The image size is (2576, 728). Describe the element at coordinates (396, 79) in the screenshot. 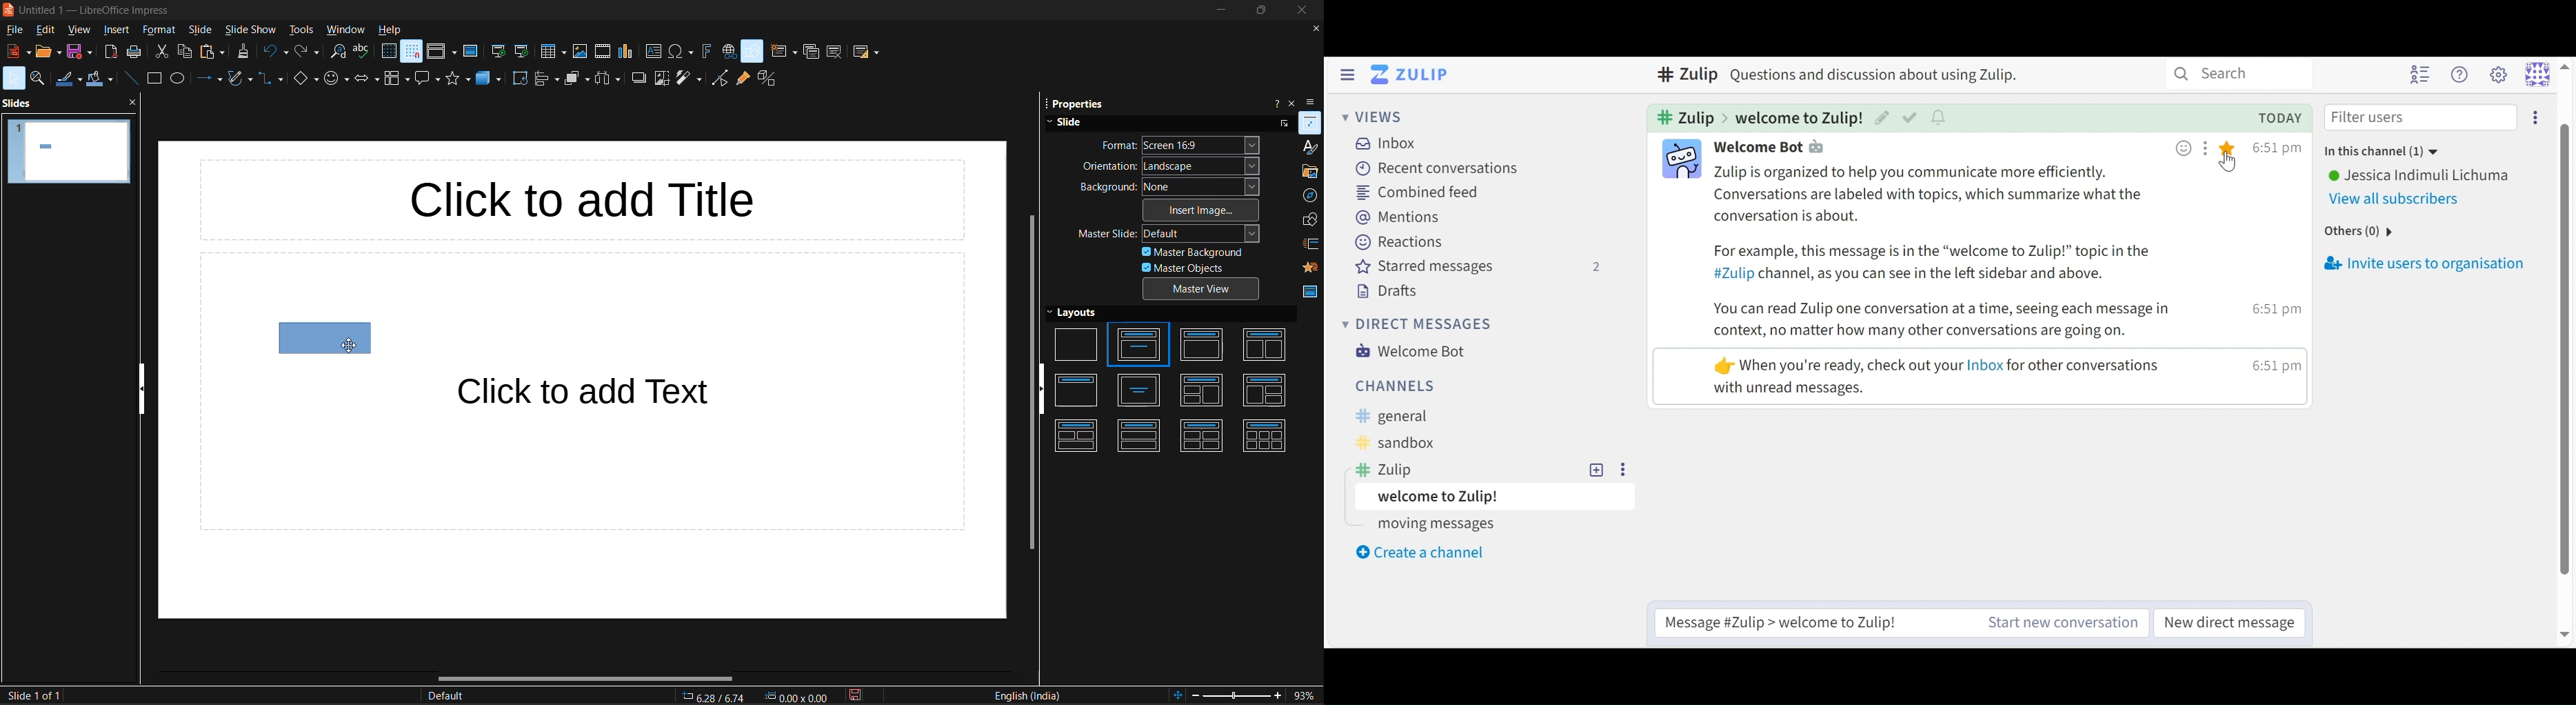

I see `flowchart` at that location.